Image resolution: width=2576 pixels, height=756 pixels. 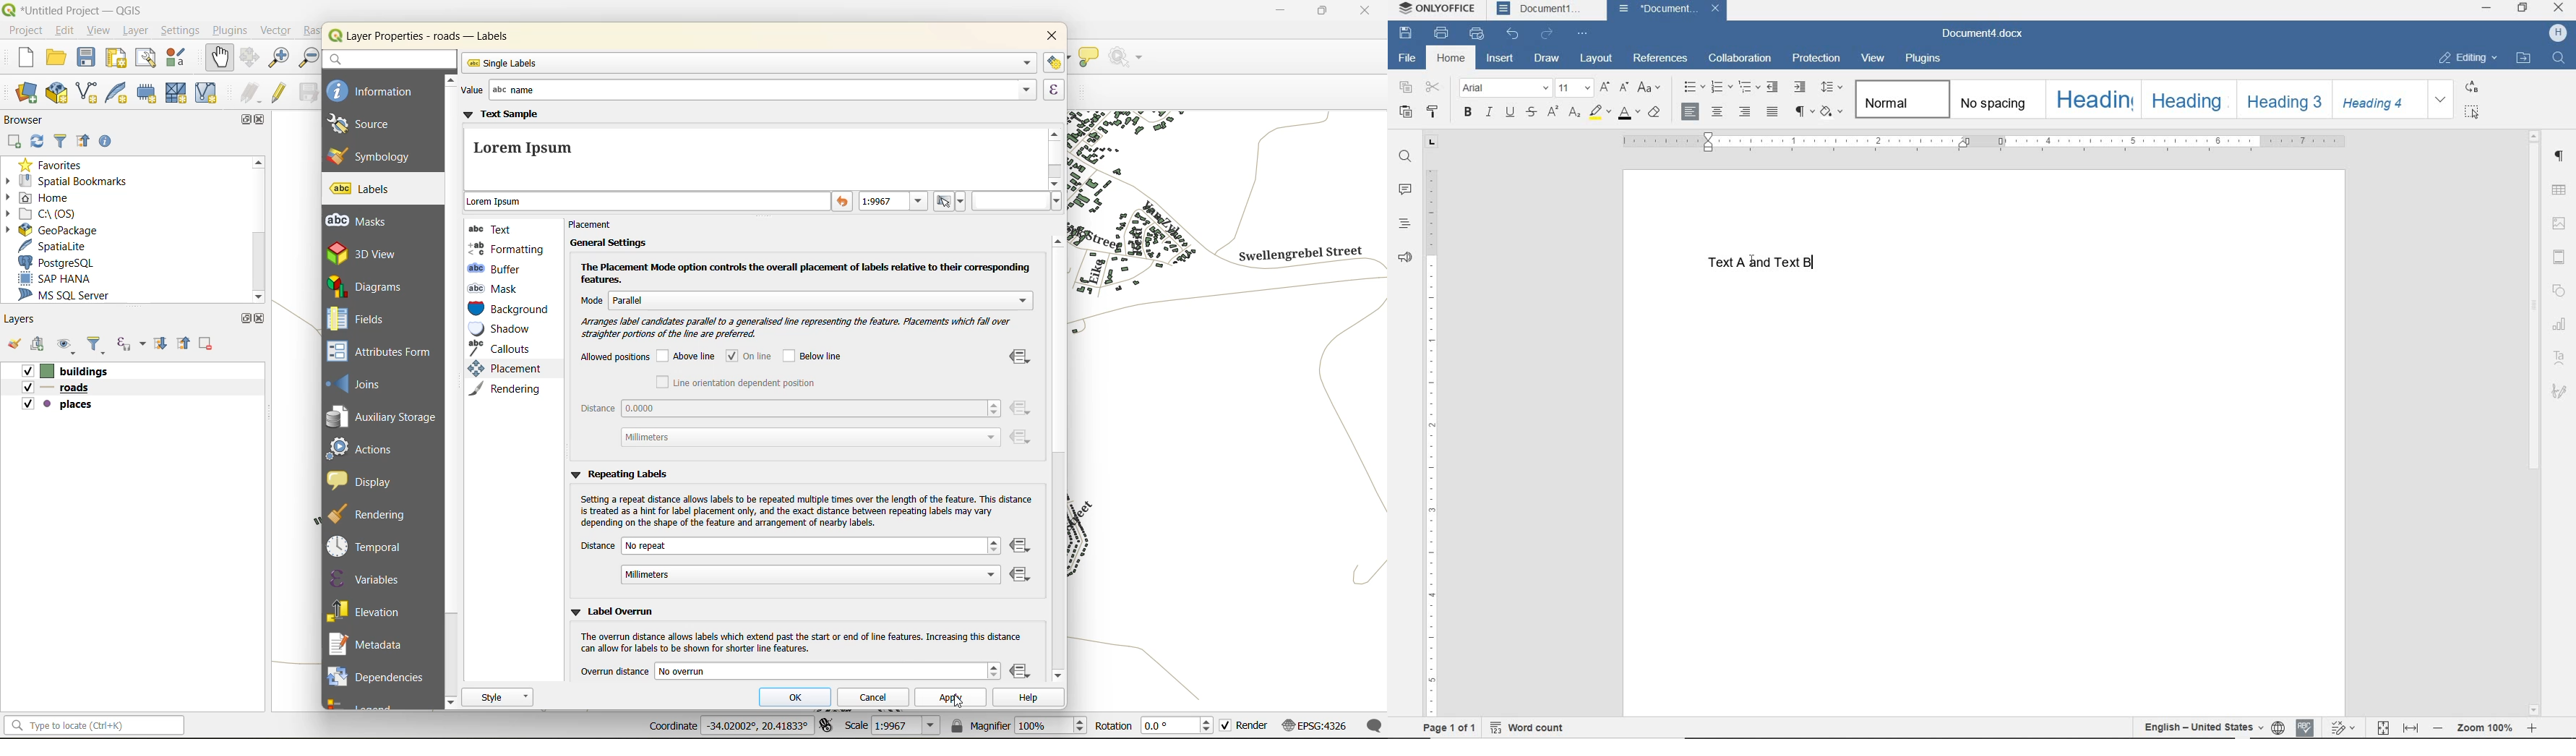 What do you see at coordinates (377, 675) in the screenshot?
I see `dependencies` at bounding box center [377, 675].